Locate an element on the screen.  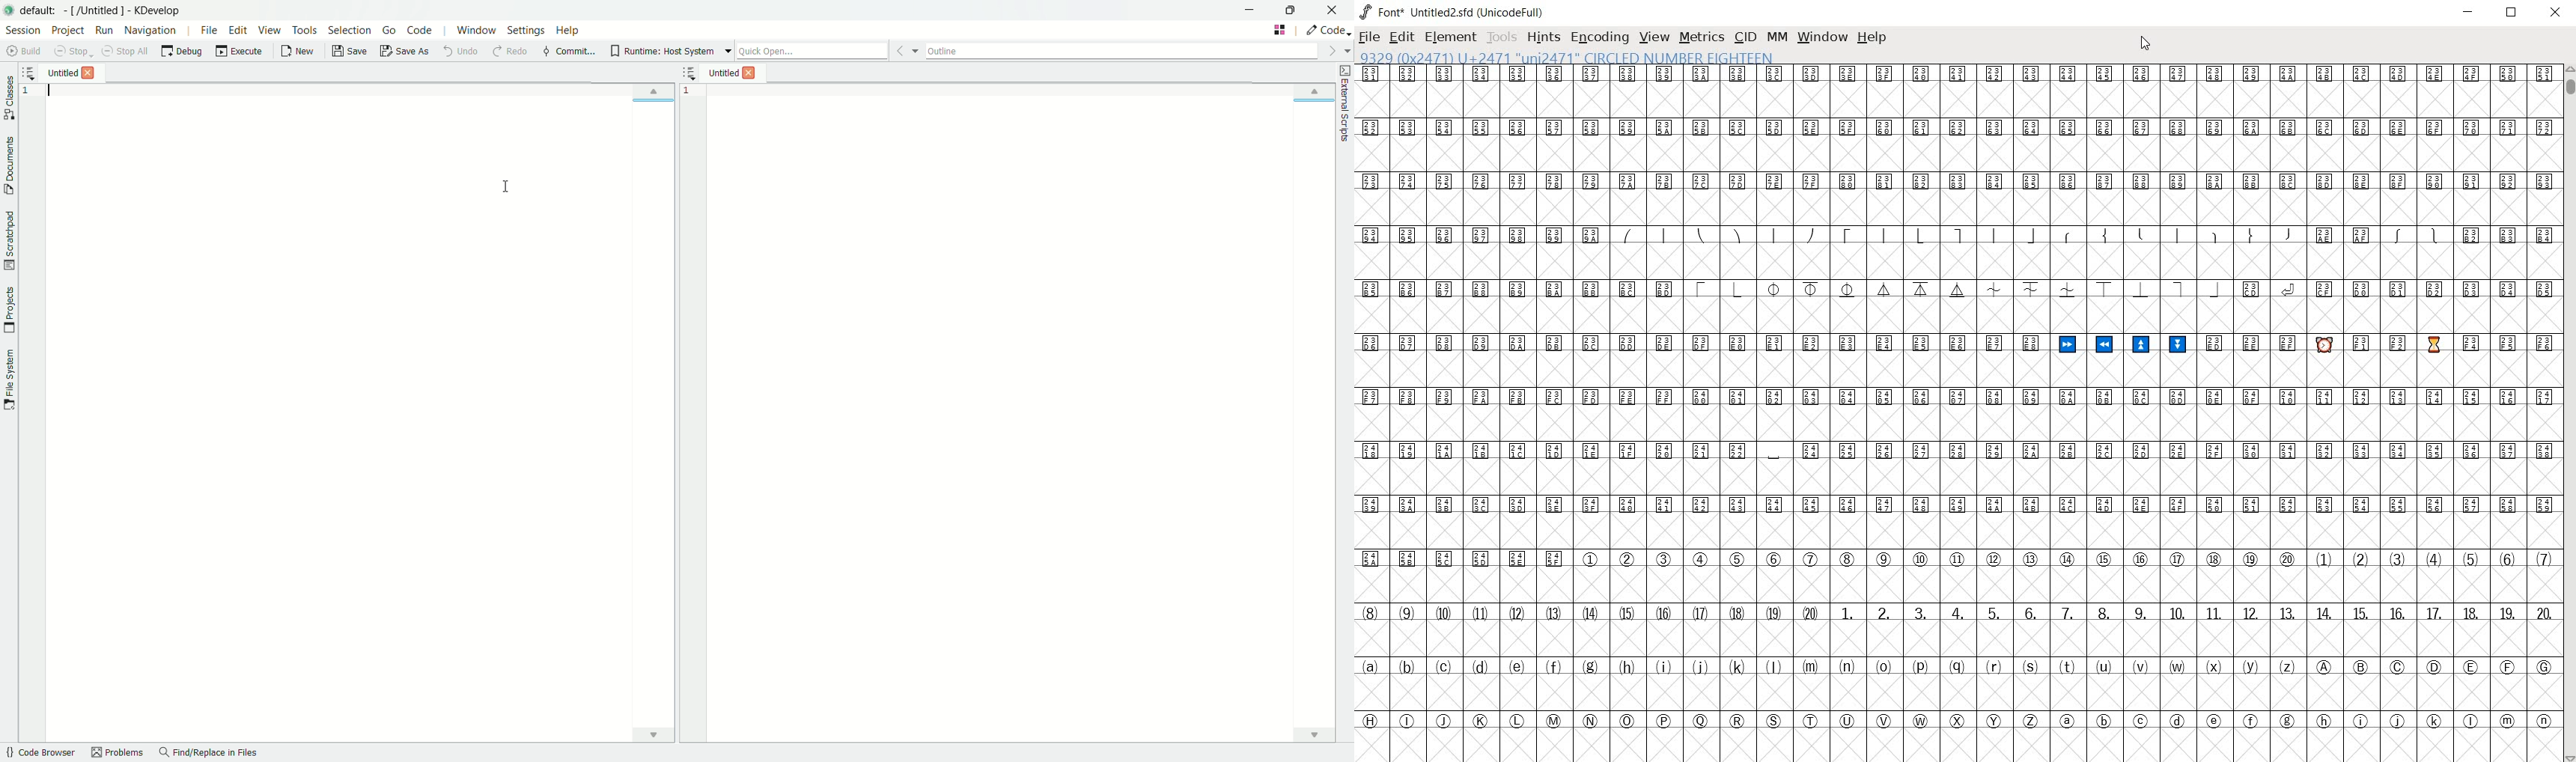
outline bar is located at coordinates (1138, 52).